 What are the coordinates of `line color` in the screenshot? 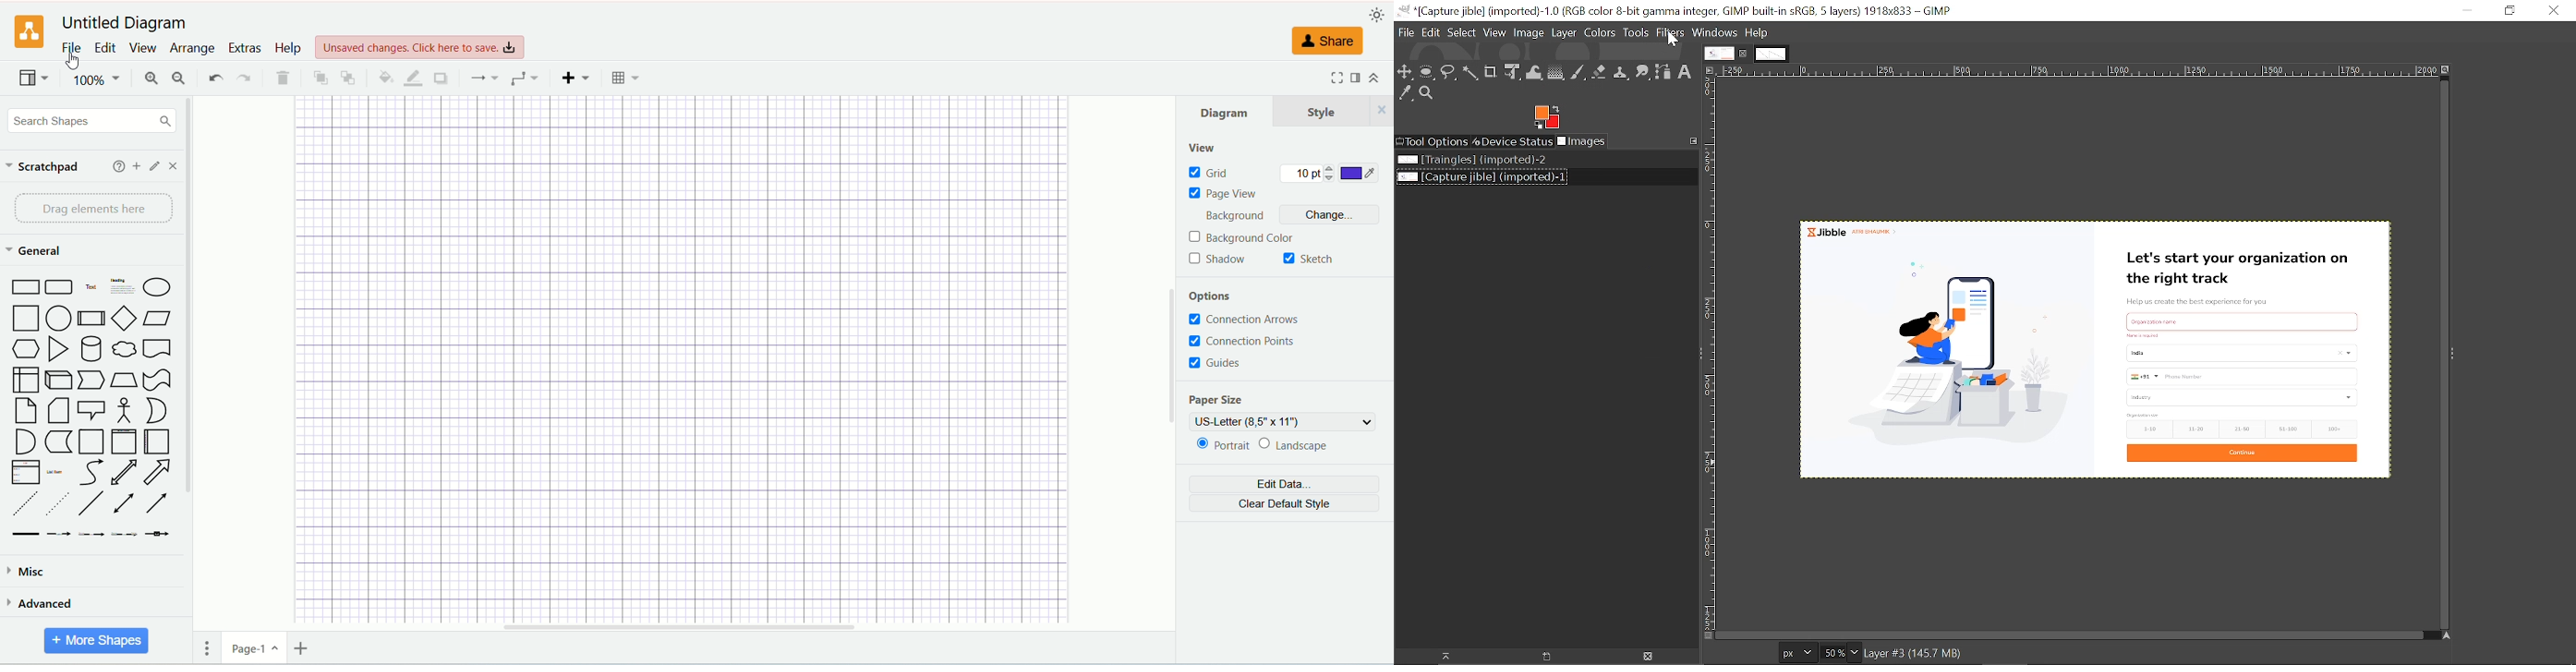 It's located at (411, 78).